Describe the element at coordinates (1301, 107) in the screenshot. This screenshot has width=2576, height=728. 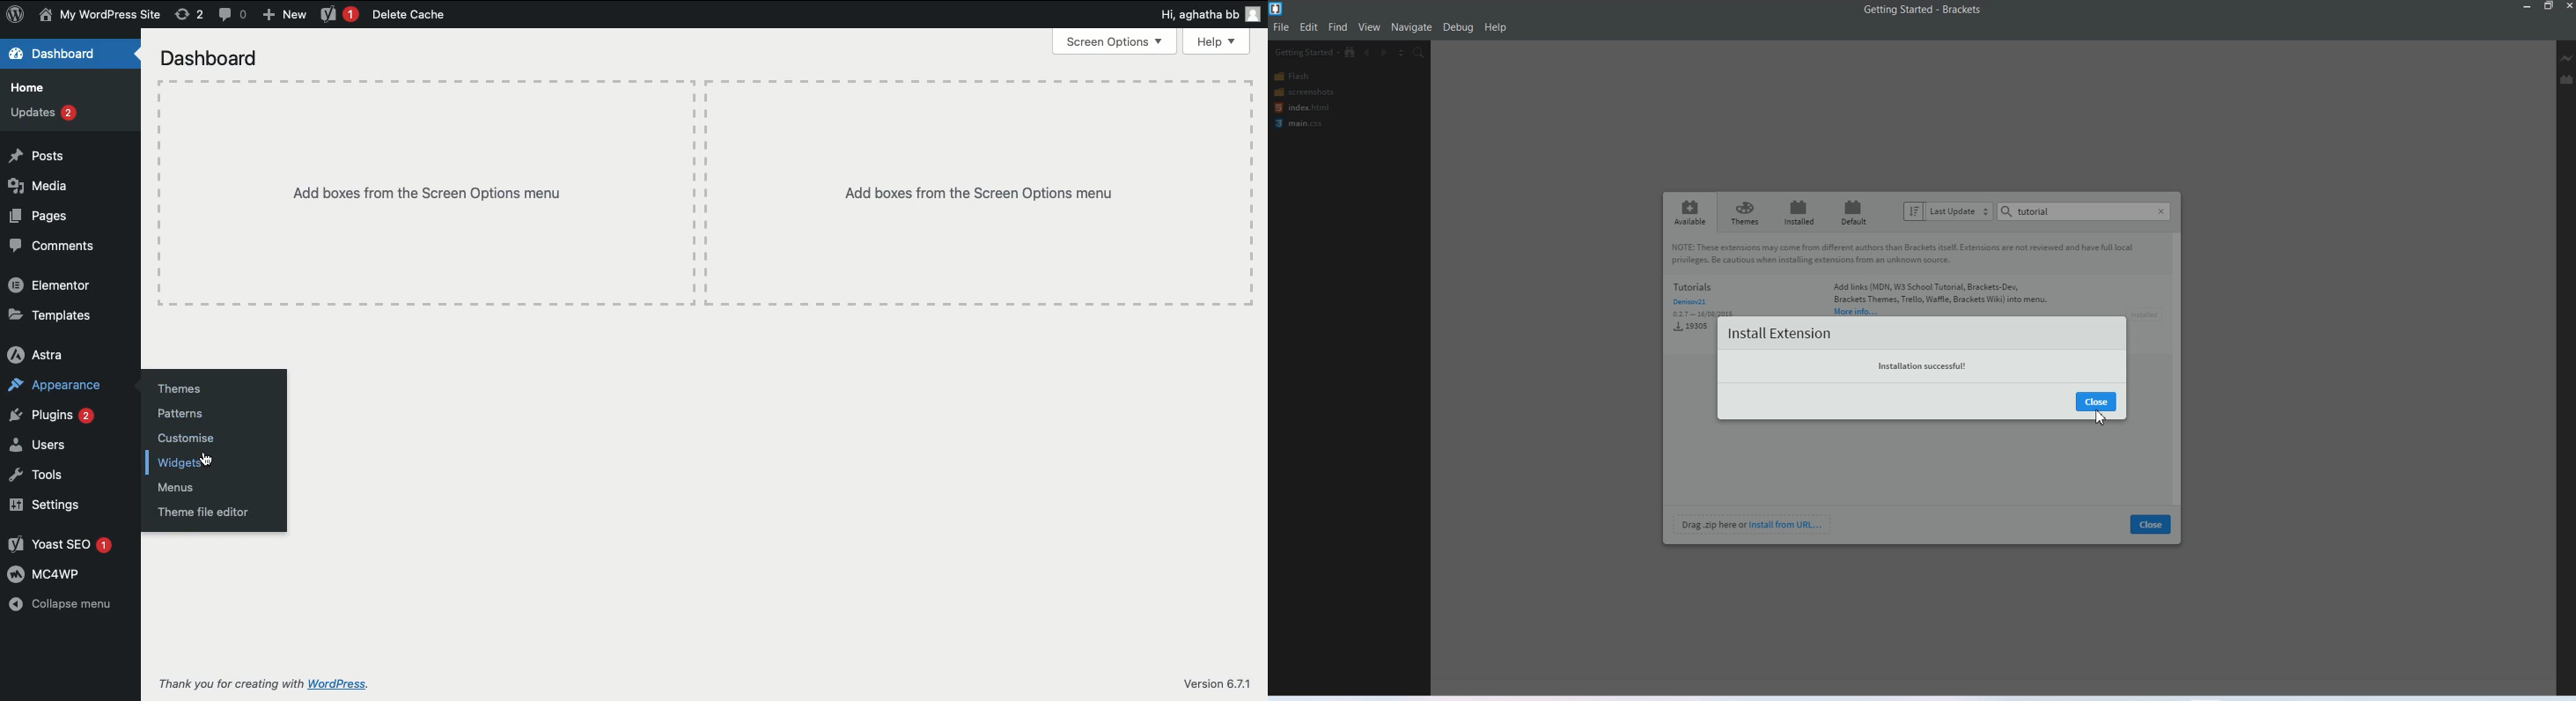
I see `index.html` at that location.